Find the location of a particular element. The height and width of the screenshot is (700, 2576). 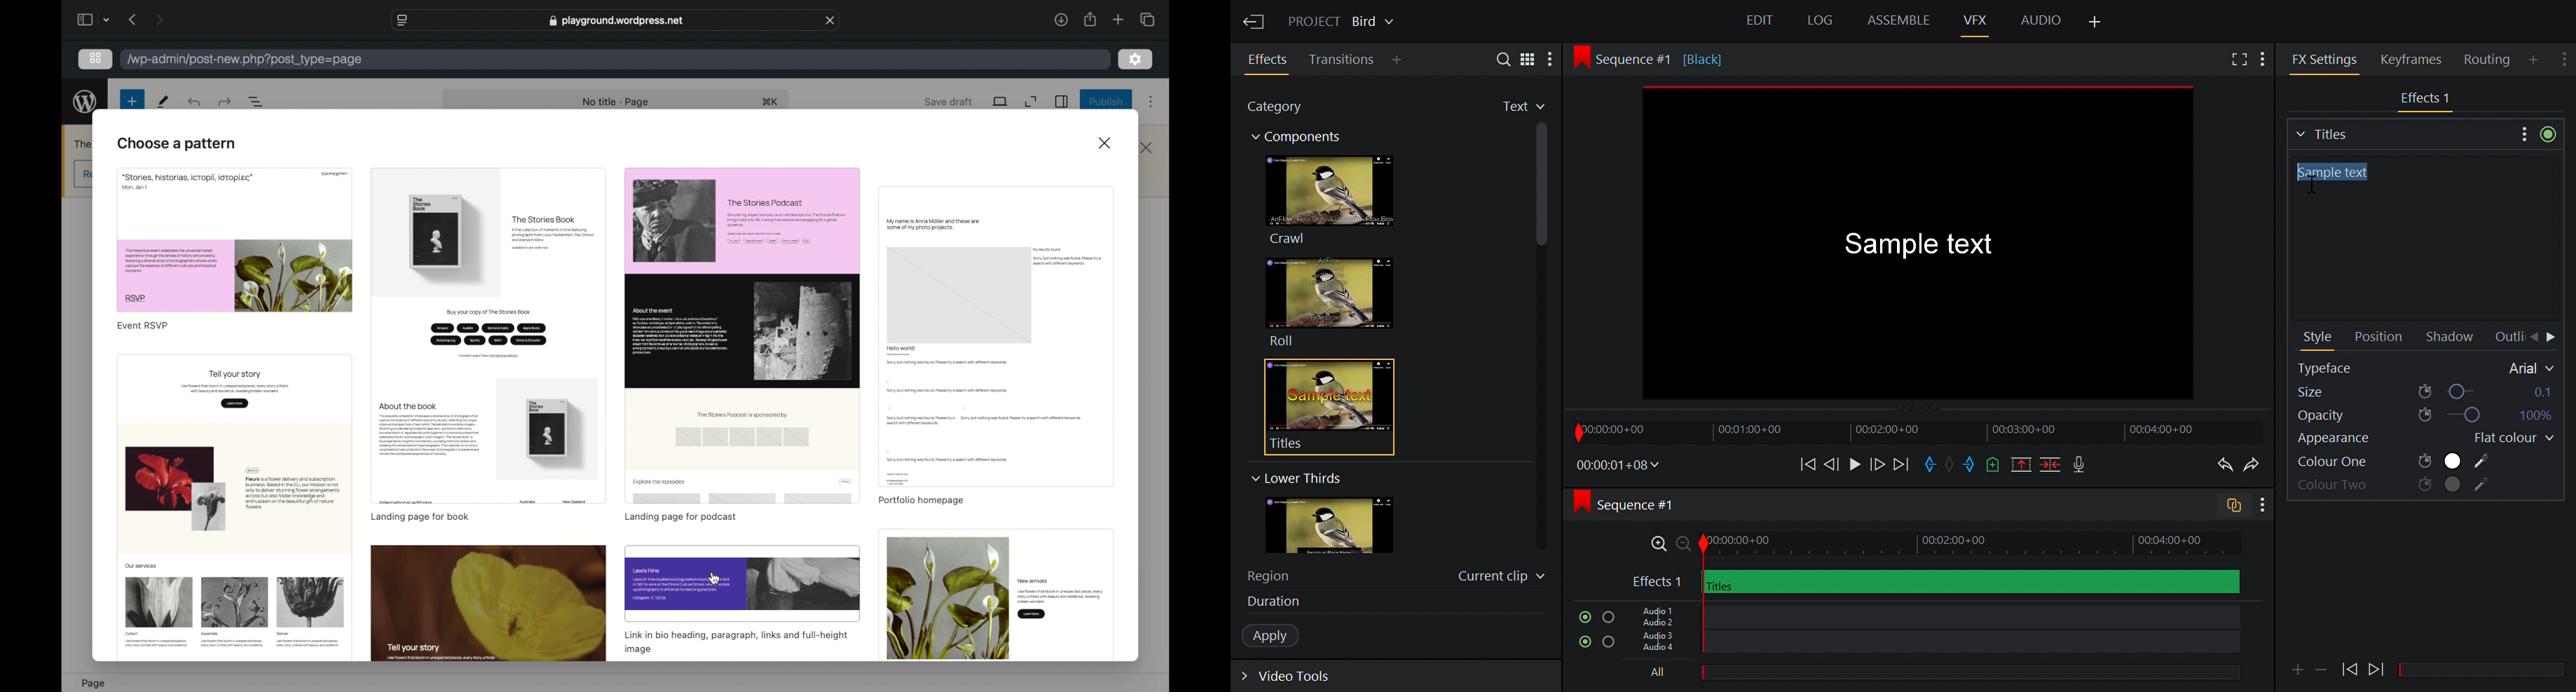

Routing is located at coordinates (2489, 60).